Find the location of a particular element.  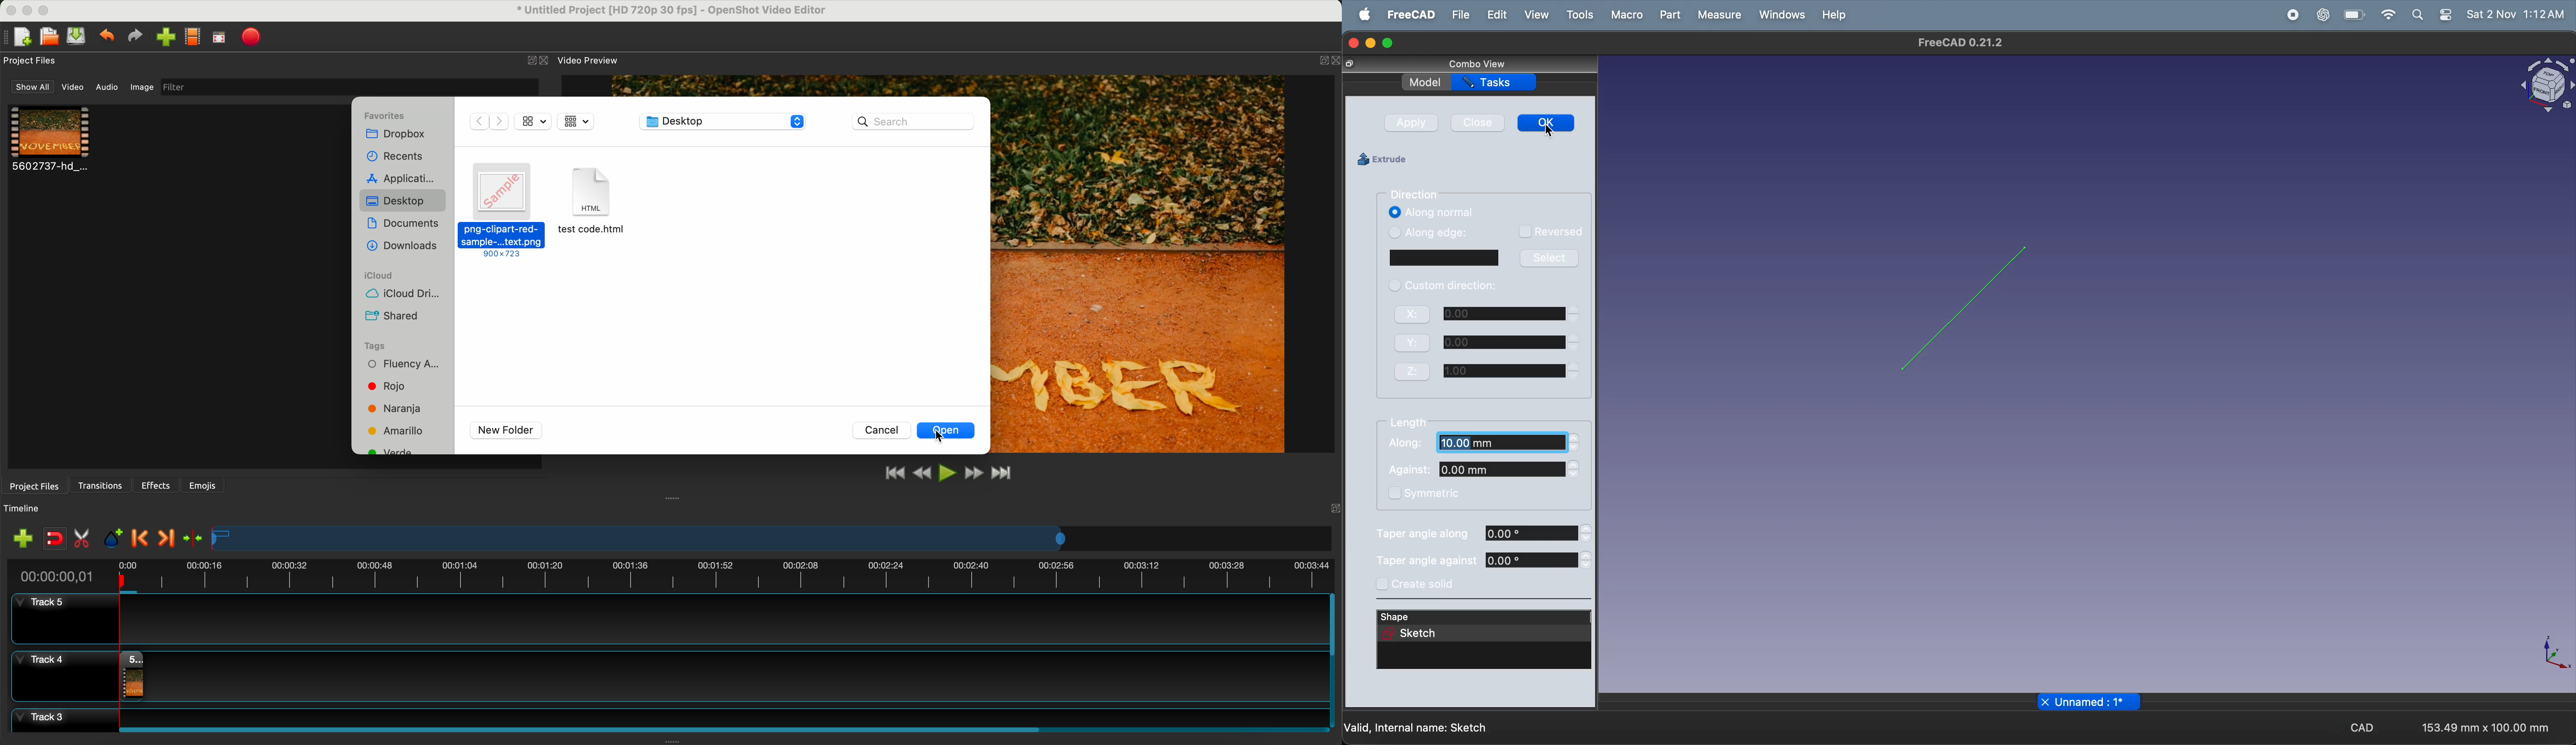

Window Expanding is located at coordinates (673, 741).